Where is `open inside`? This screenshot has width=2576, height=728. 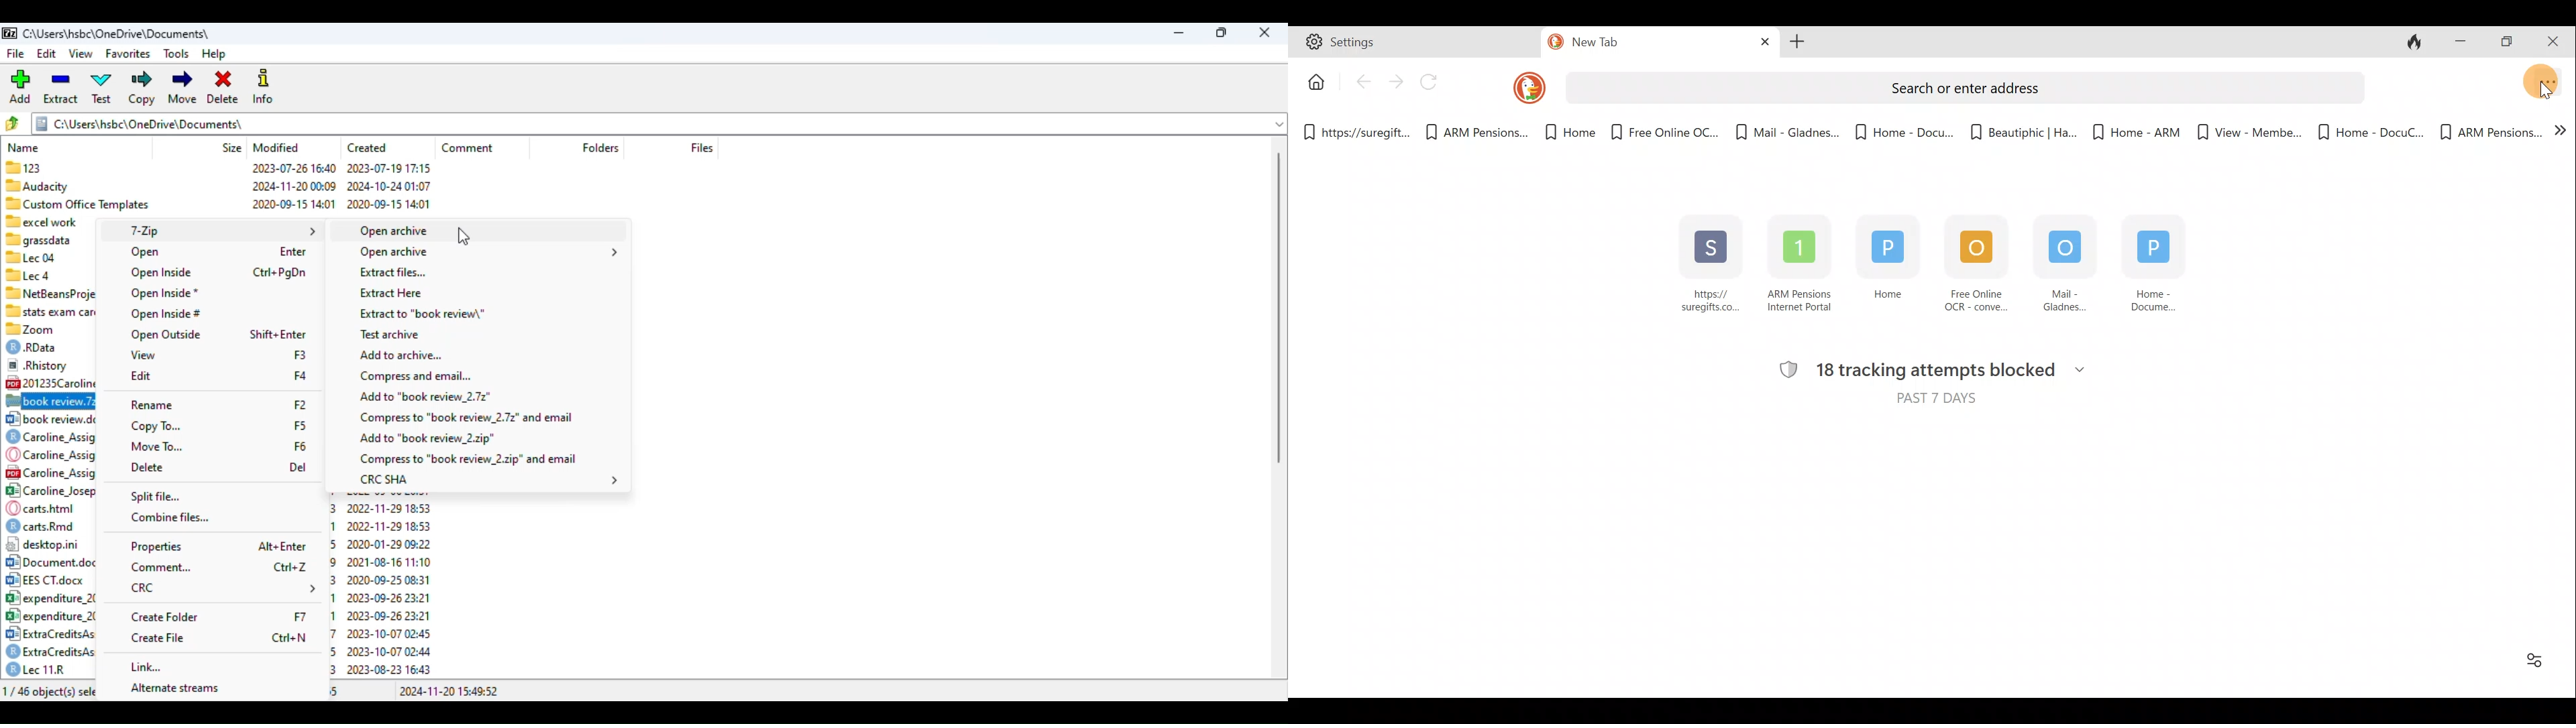
open inside is located at coordinates (162, 273).